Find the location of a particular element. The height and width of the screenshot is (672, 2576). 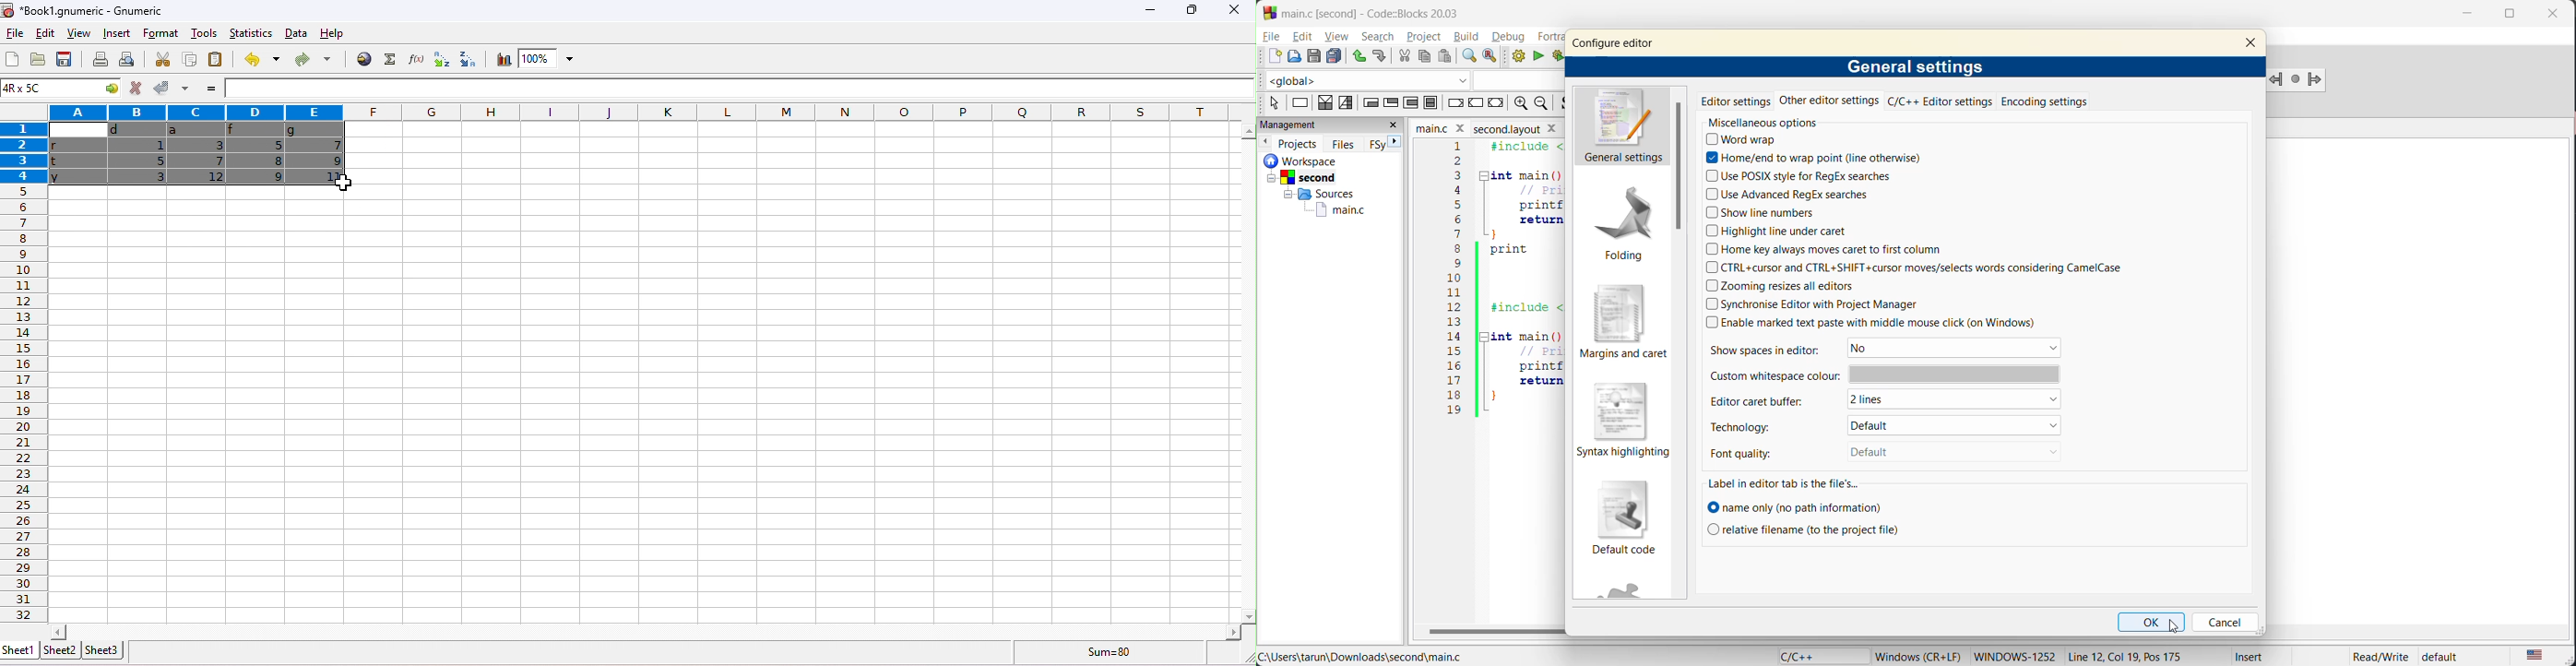

horizontal slider is located at coordinates (645, 632).